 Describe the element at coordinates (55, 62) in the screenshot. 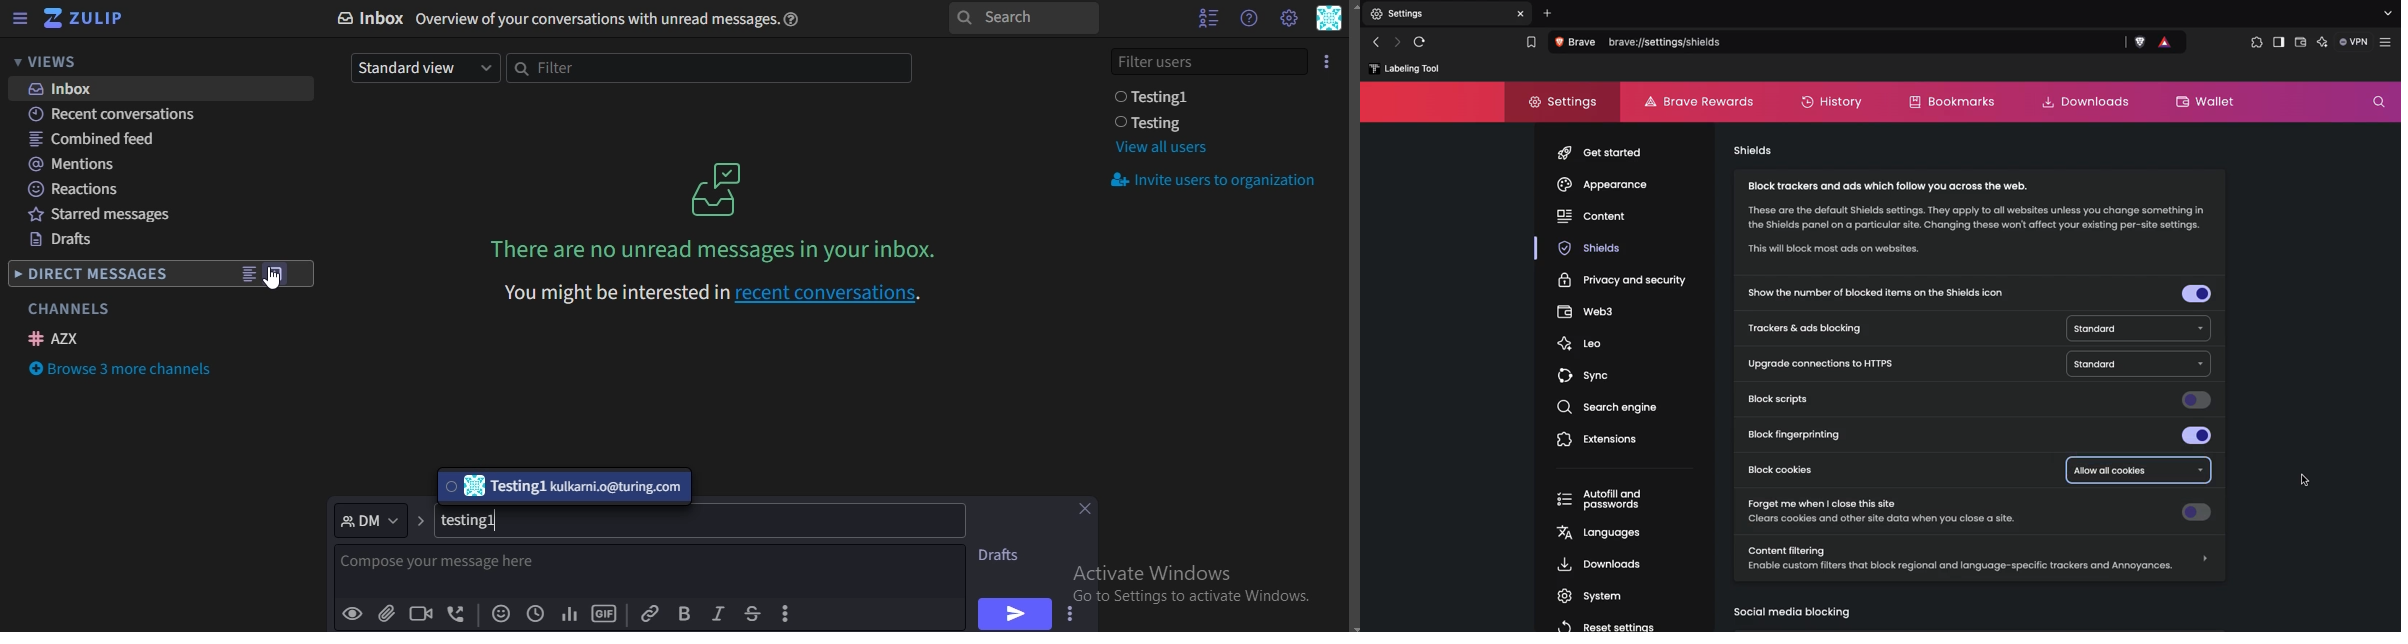

I see `views` at that location.